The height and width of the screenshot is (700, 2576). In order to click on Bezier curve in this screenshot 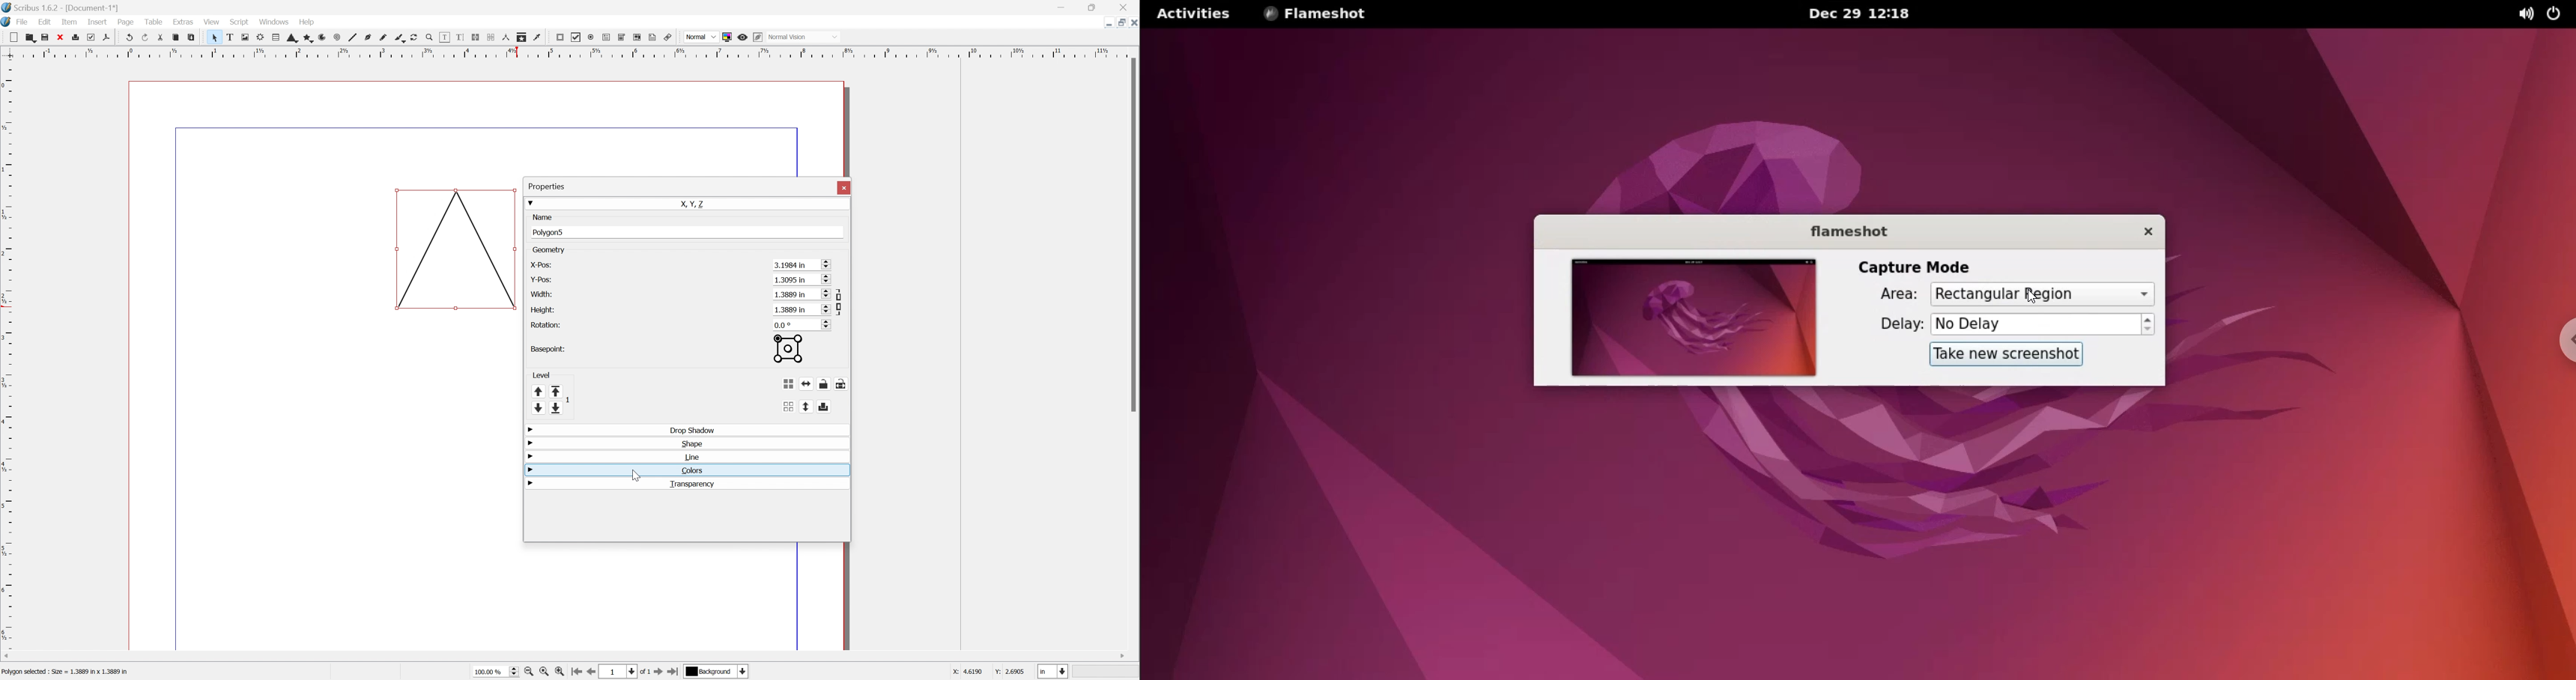, I will do `click(367, 36)`.